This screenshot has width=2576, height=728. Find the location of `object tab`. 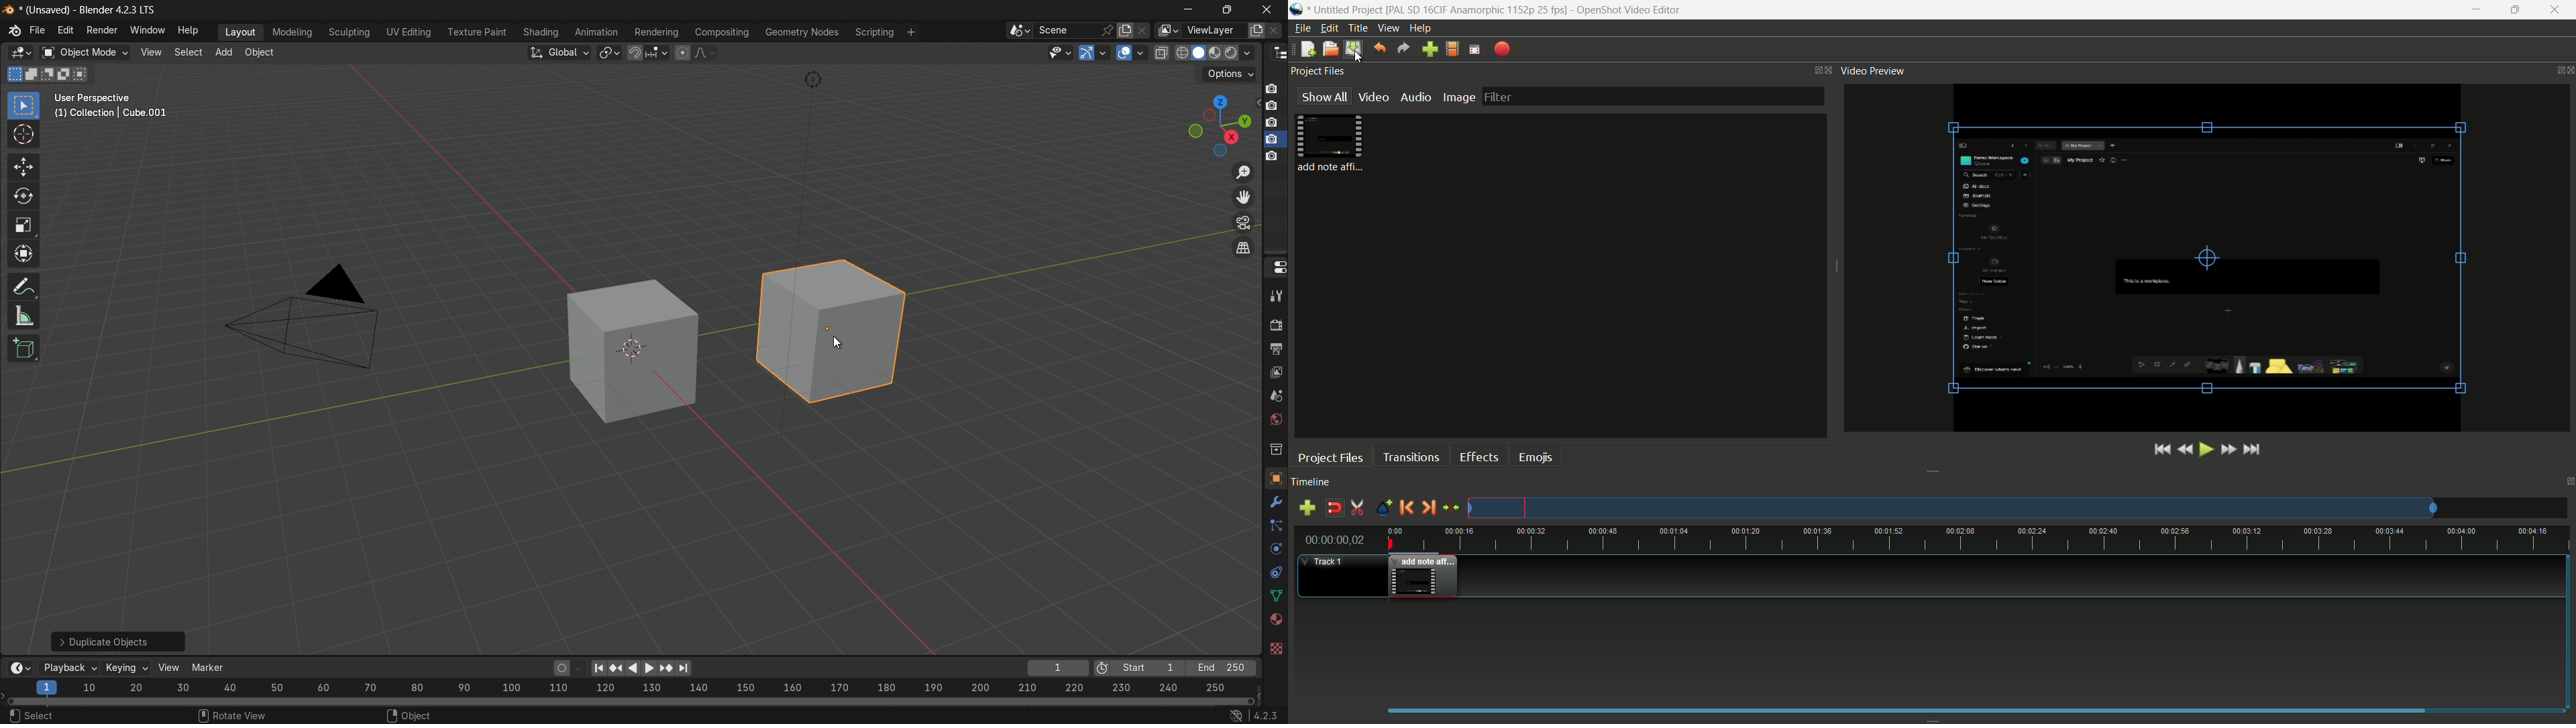

object tab is located at coordinates (263, 52).